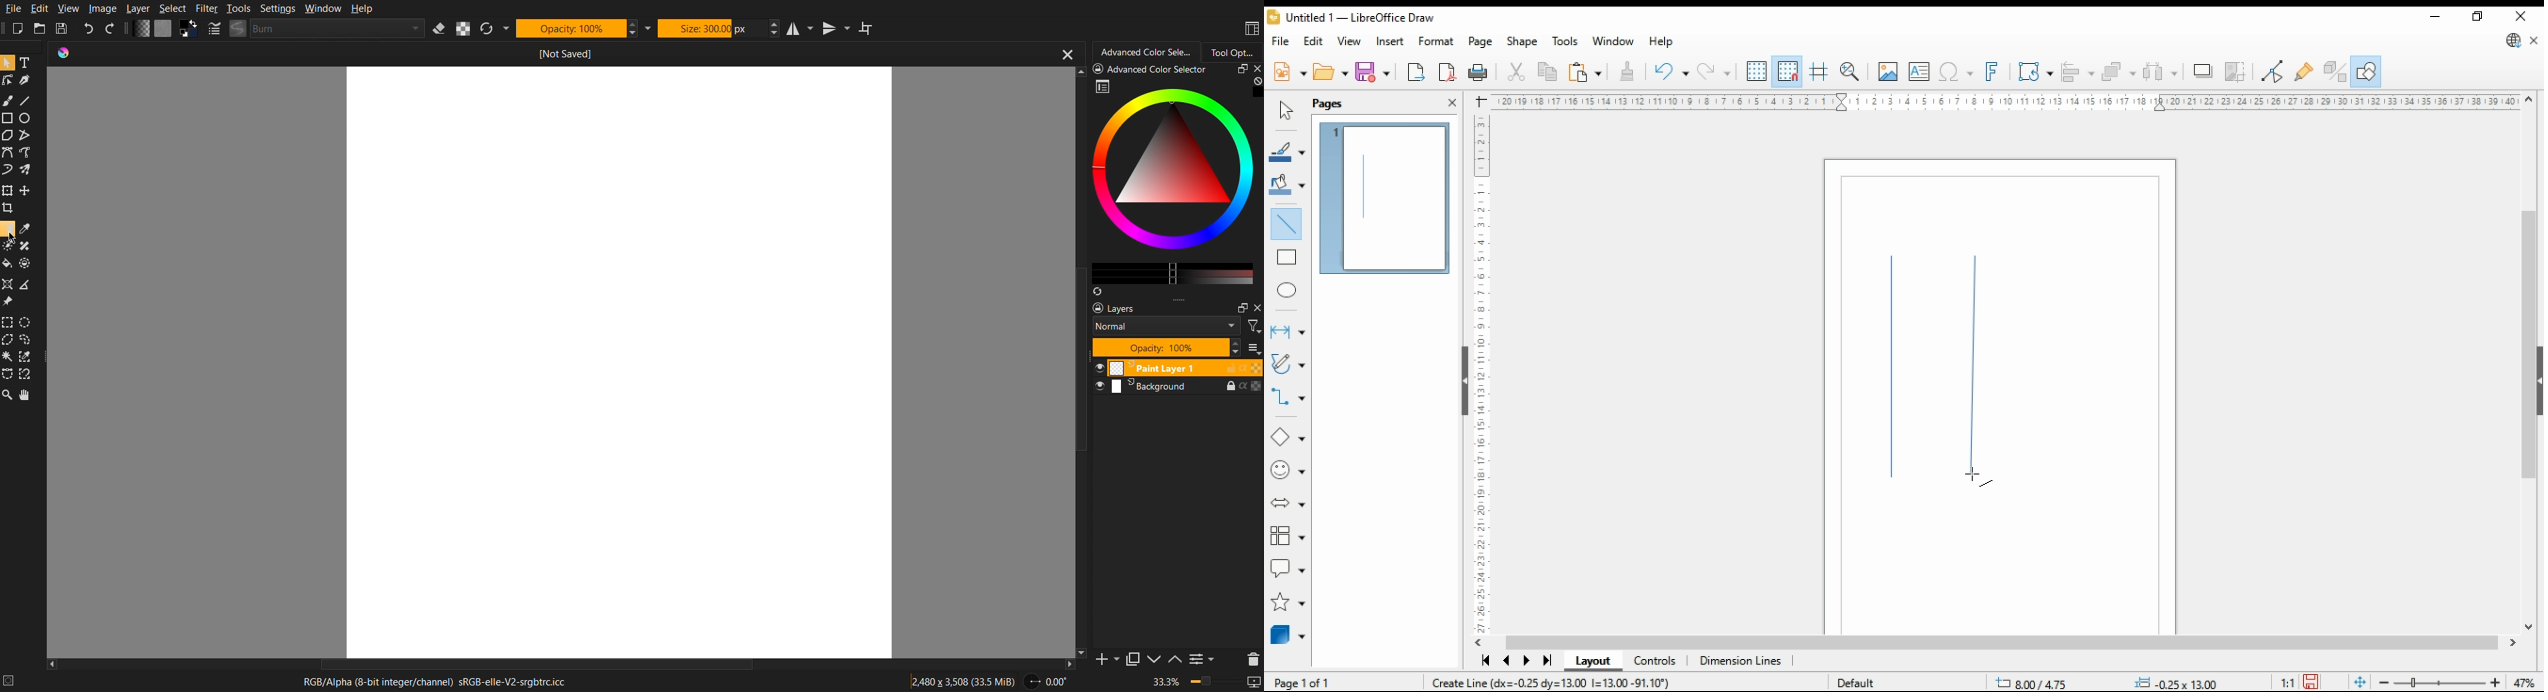 This screenshot has width=2548, height=700. What do you see at coordinates (1518, 72) in the screenshot?
I see `cut` at bounding box center [1518, 72].